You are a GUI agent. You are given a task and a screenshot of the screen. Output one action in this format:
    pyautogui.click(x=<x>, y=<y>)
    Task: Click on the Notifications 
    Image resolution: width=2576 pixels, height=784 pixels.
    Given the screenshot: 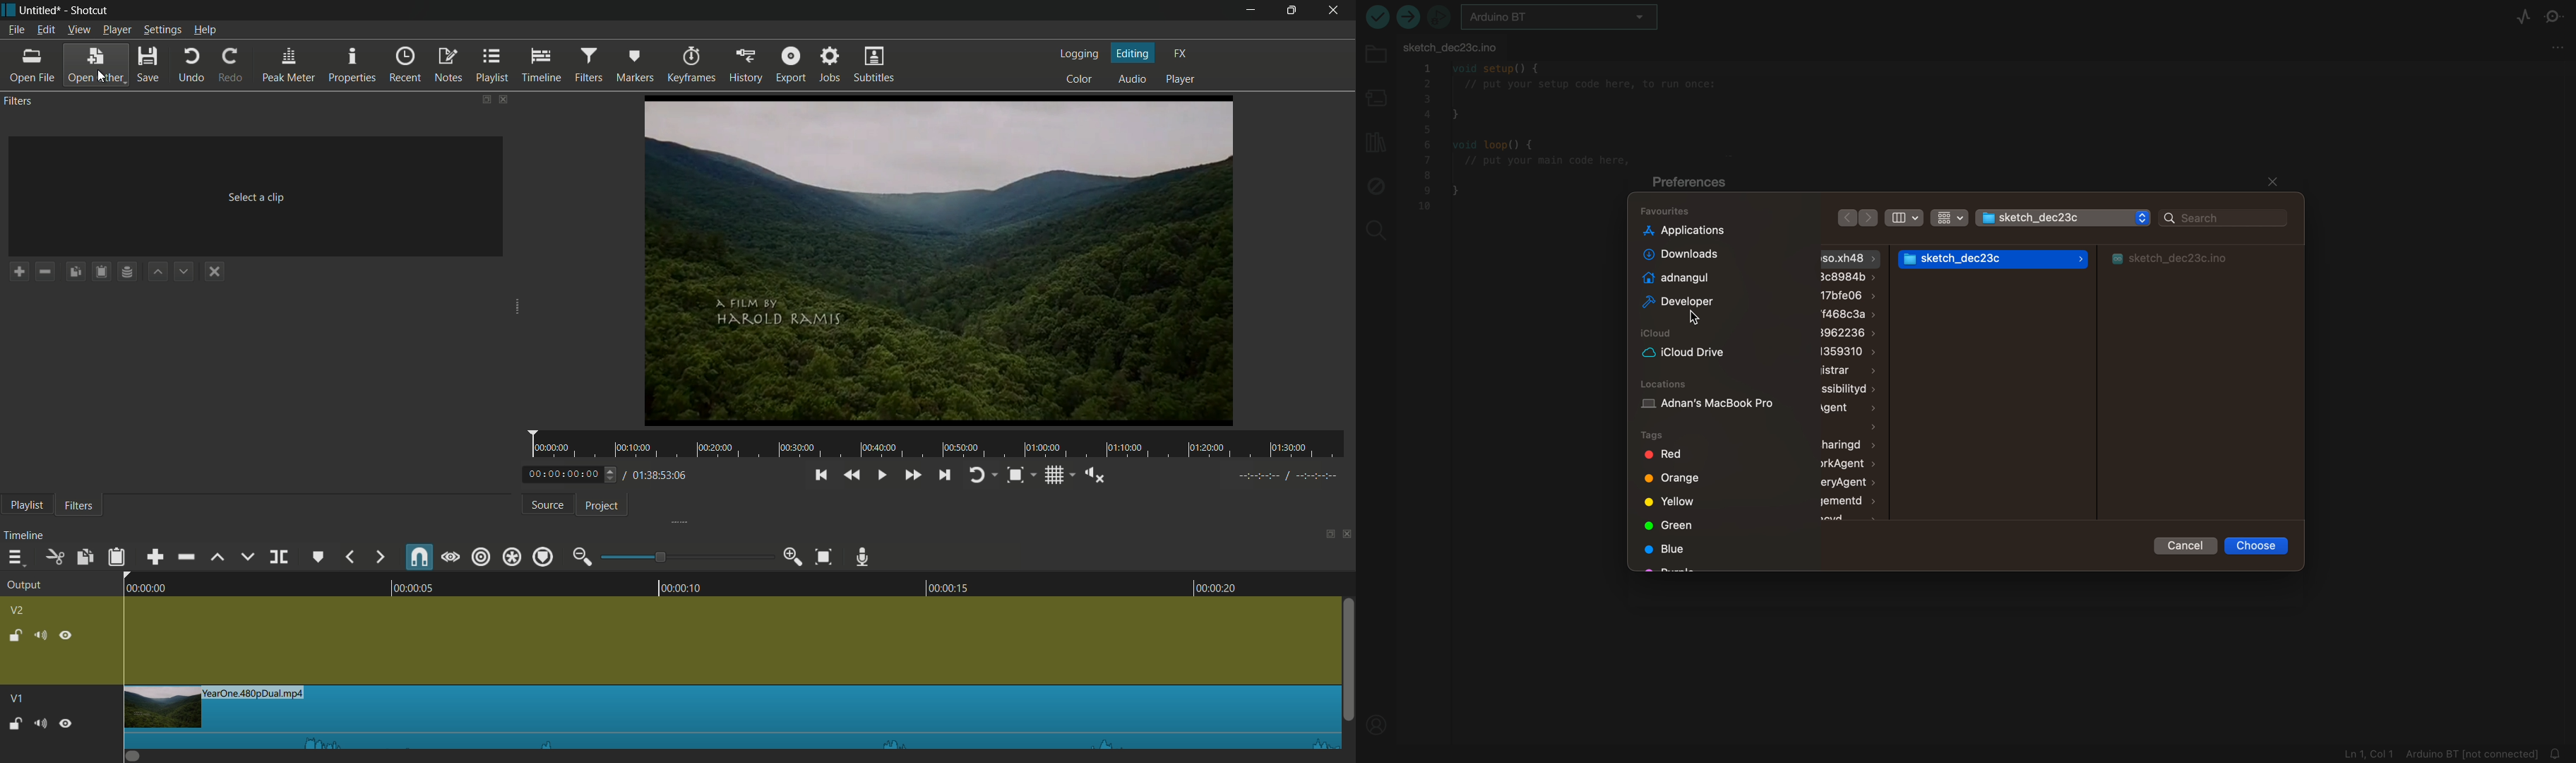 What is the action you would take?
    pyautogui.click(x=2559, y=751)
    